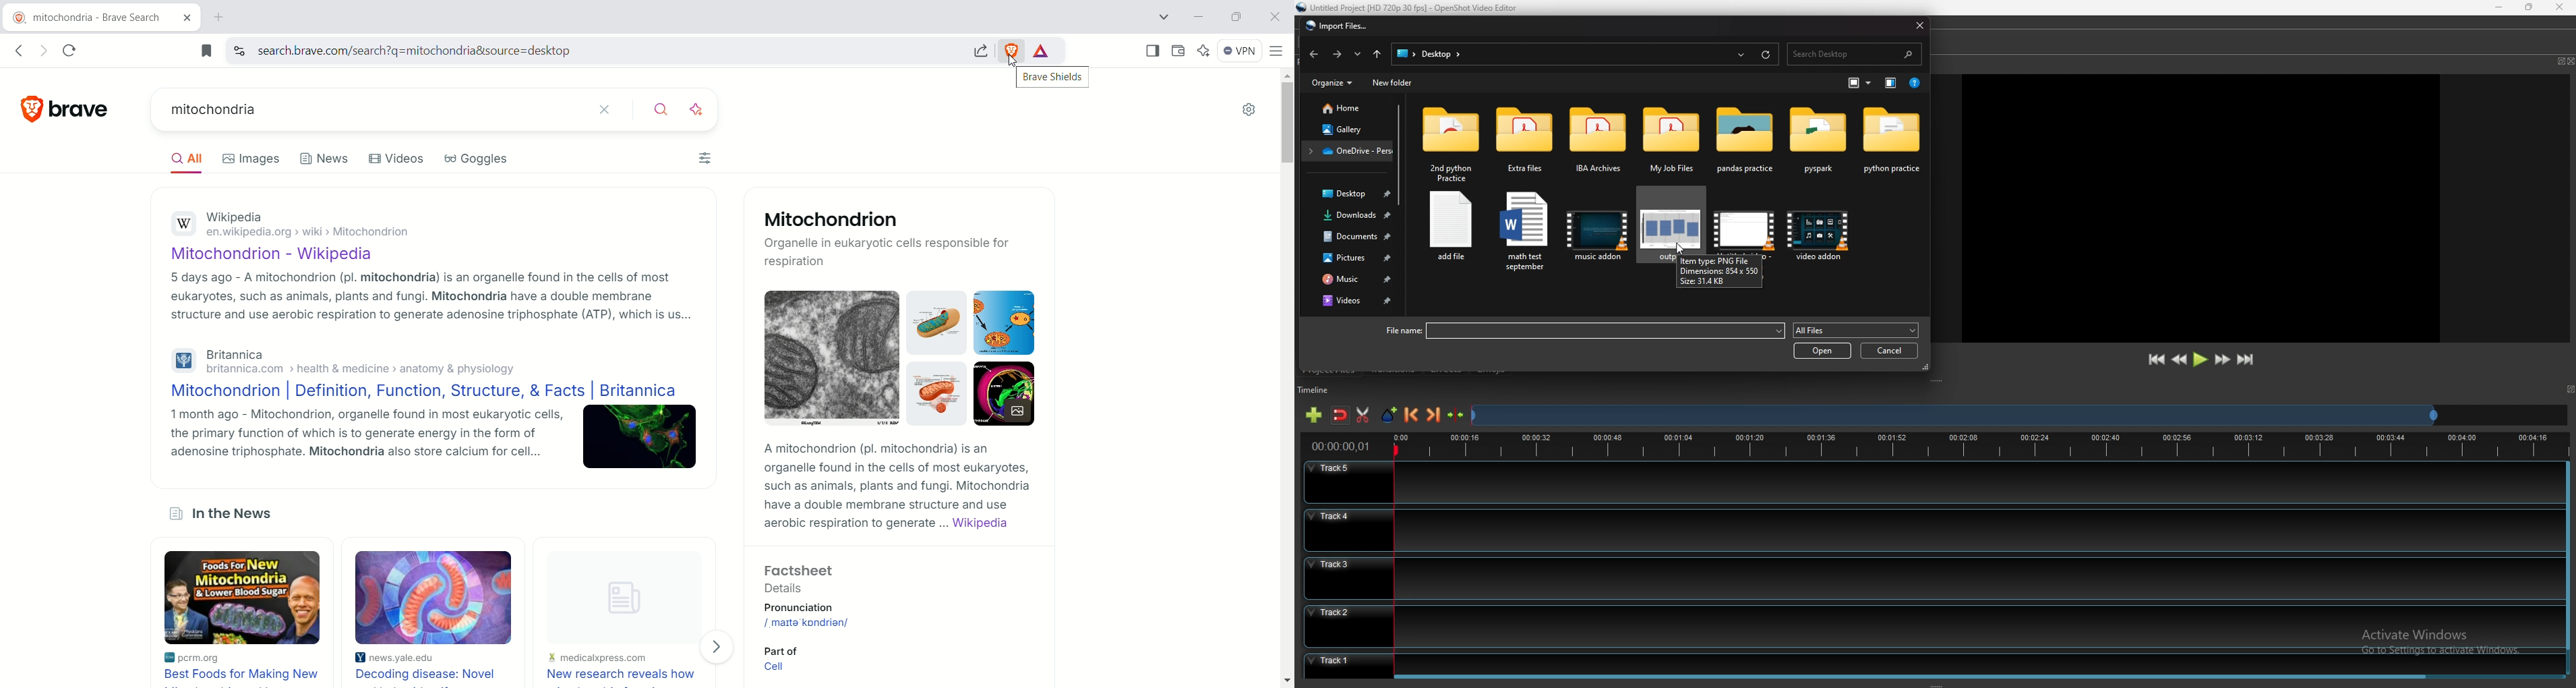 This screenshot has width=2576, height=700. I want to click on Foods for new mitochondria & lower blood sugar, so click(244, 598).